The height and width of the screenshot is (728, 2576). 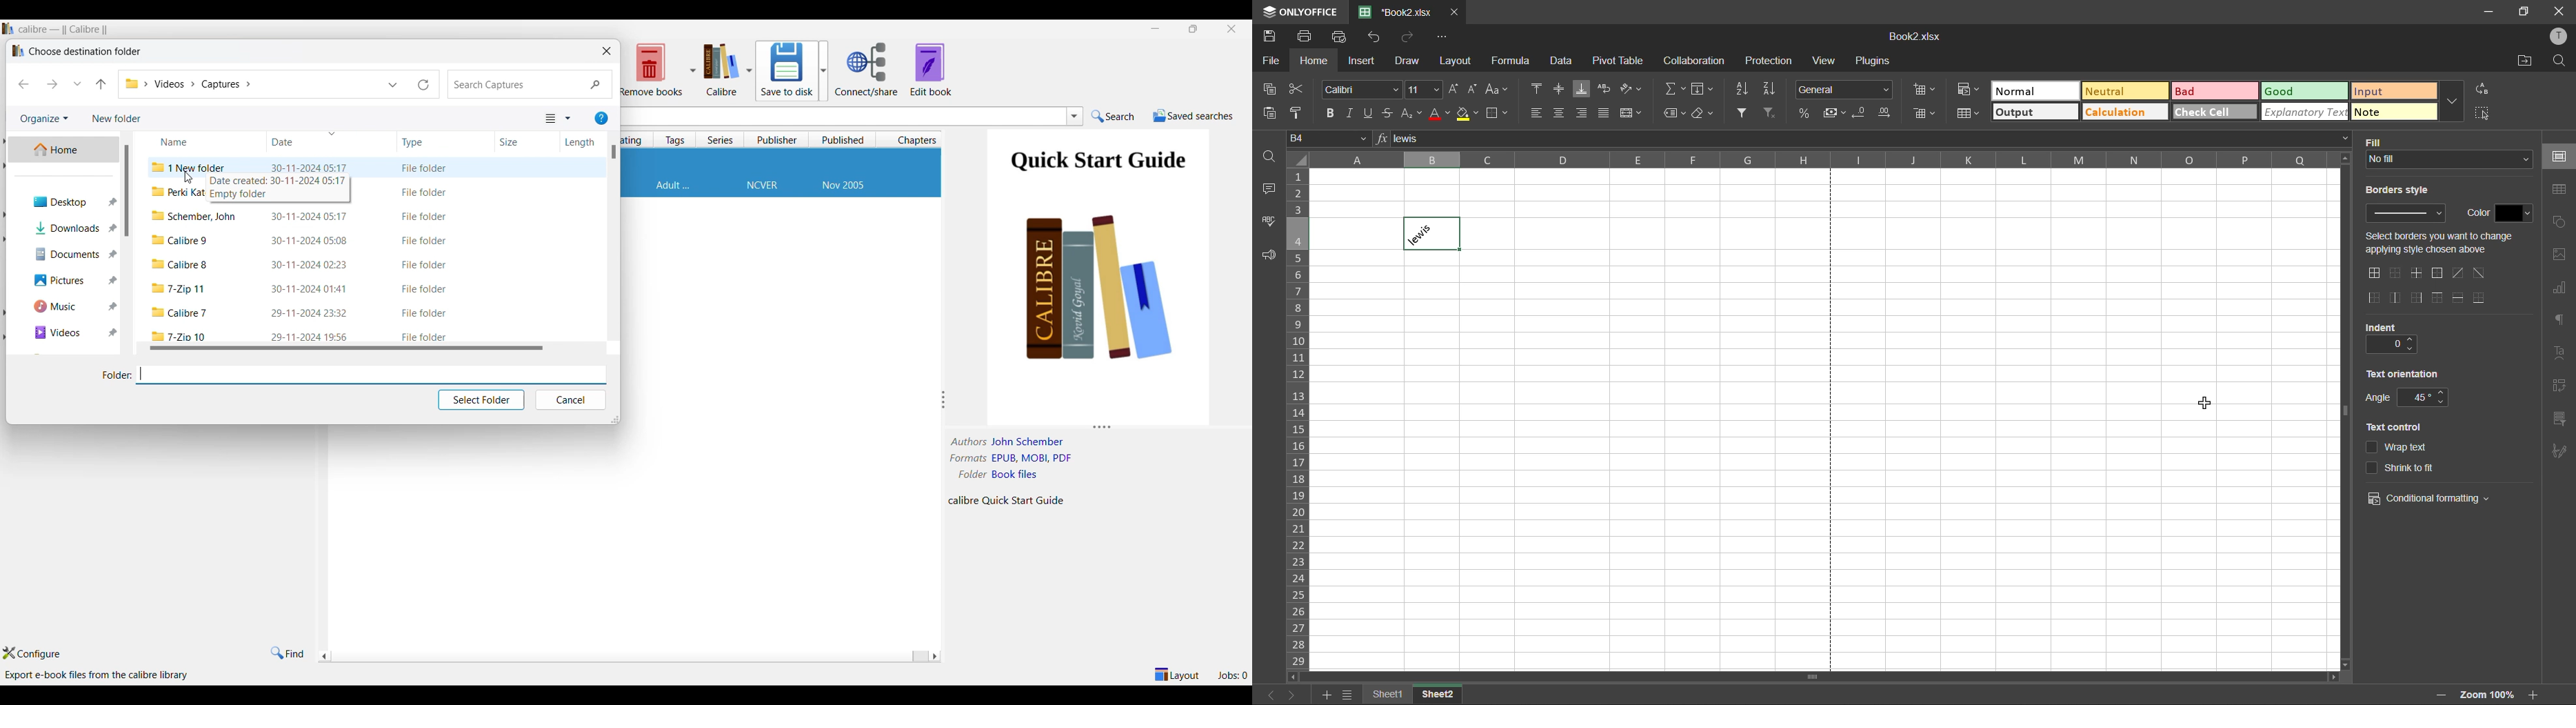 I want to click on next, so click(x=1290, y=695).